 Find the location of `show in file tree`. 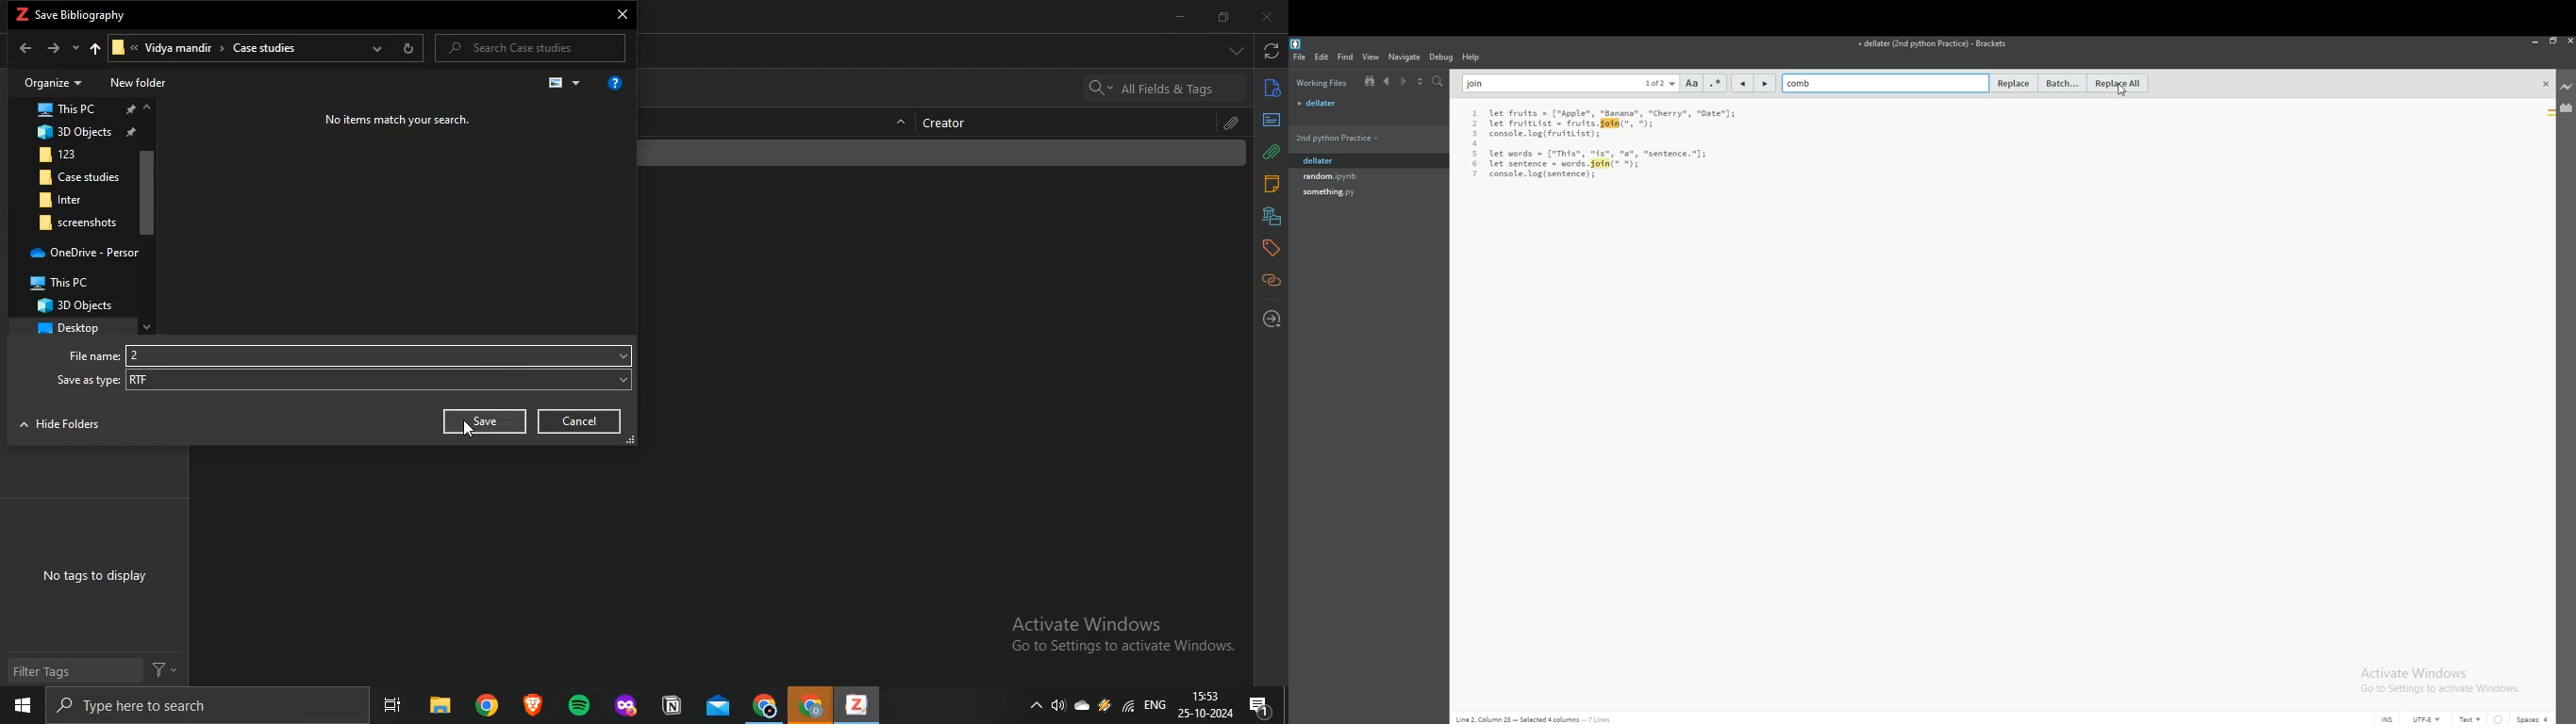

show in file tree is located at coordinates (1367, 82).